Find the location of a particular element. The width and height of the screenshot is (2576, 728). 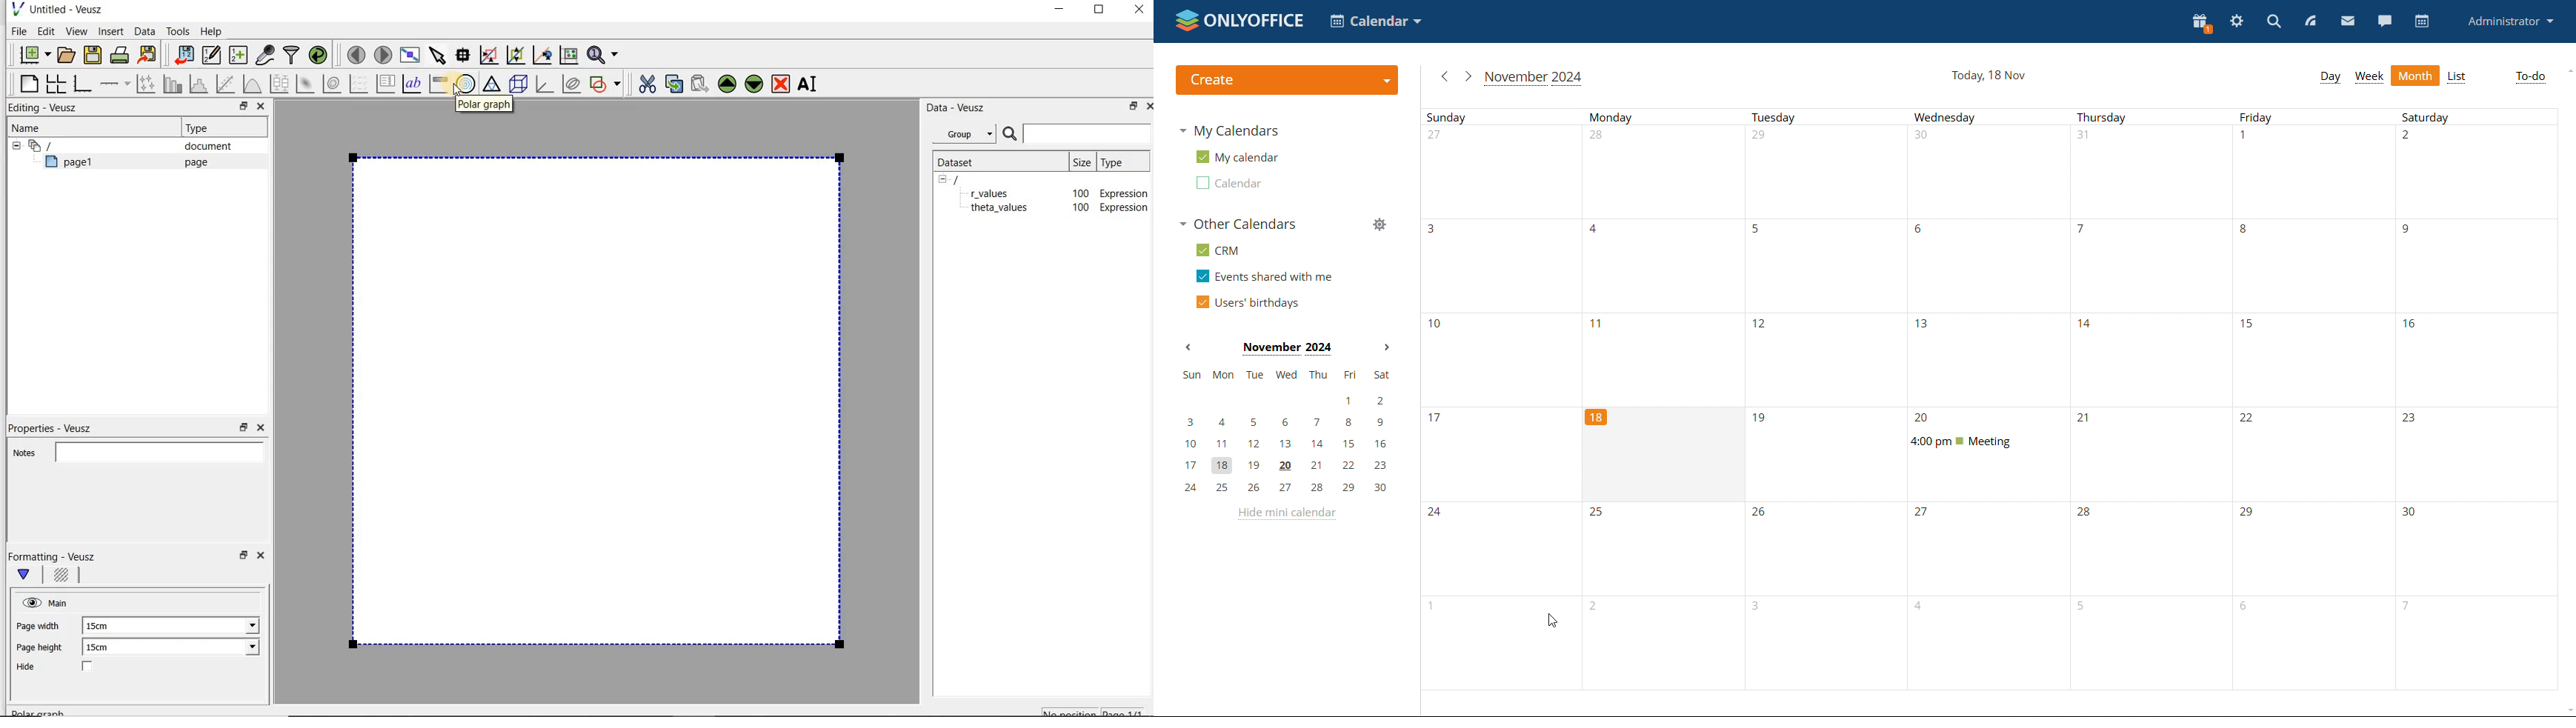

manage is located at coordinates (1379, 224).